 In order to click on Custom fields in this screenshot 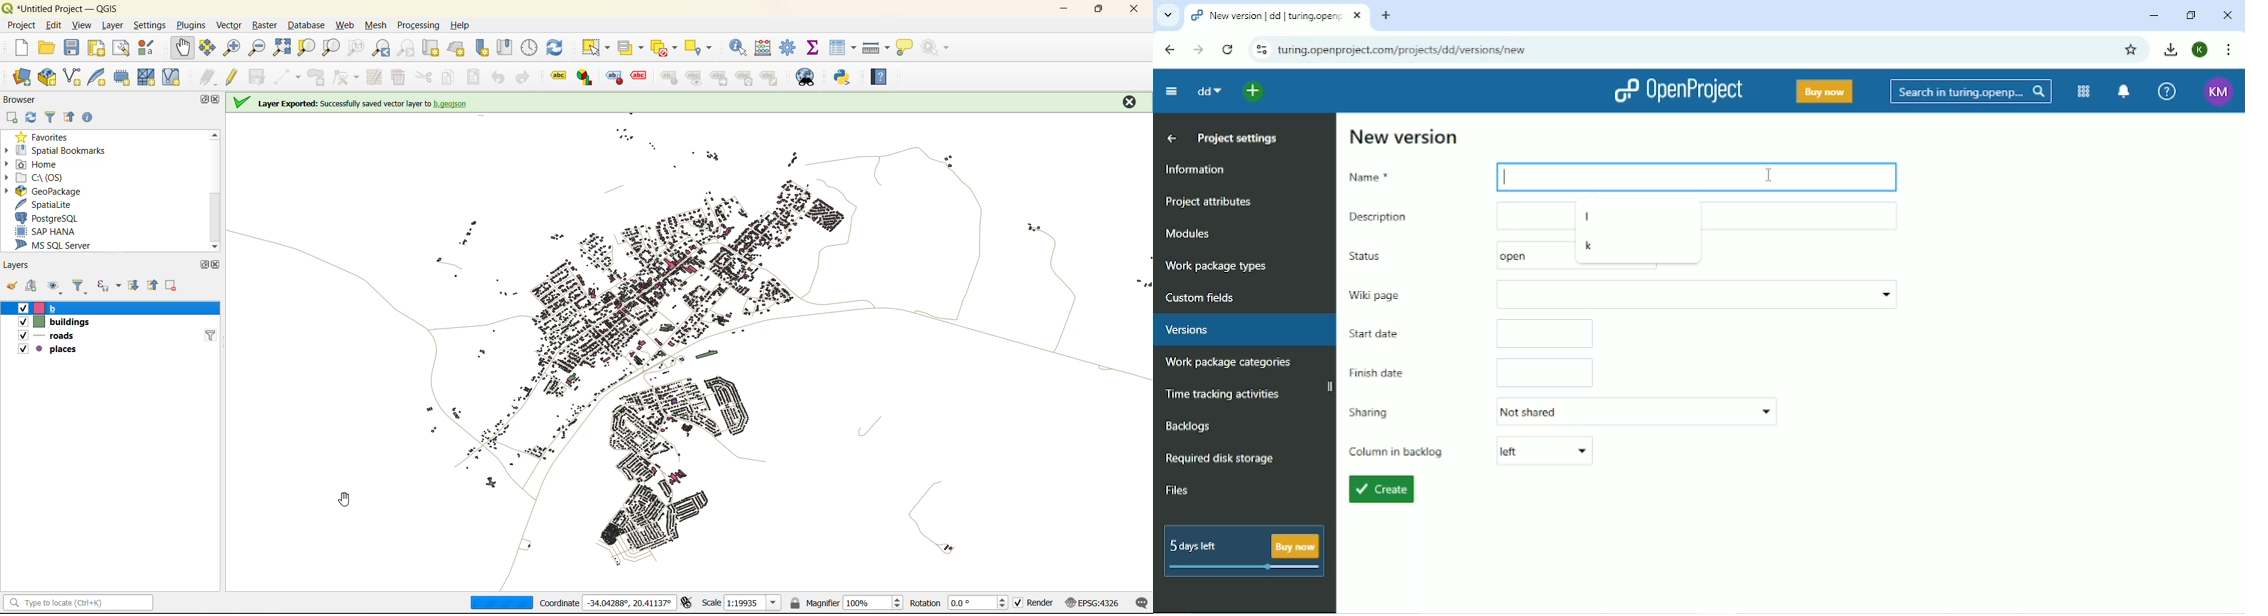, I will do `click(1206, 299)`.